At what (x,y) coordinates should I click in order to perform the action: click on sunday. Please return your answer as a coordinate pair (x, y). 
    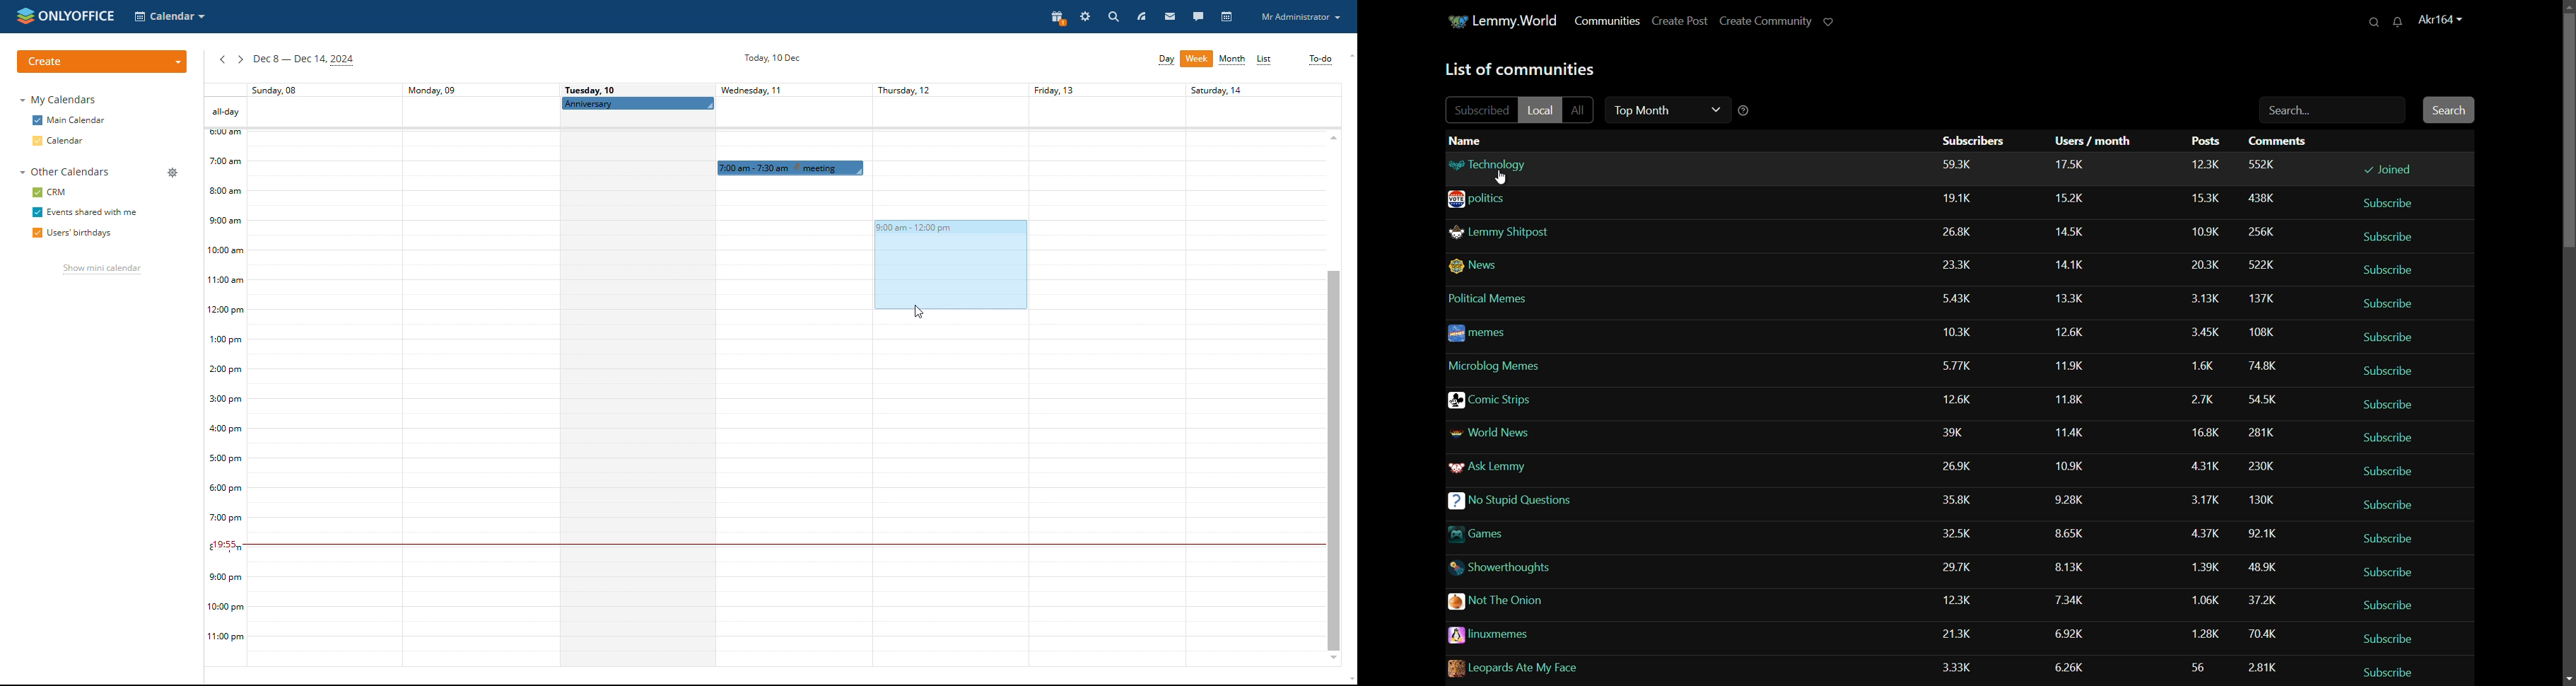
    Looking at the image, I should click on (324, 376).